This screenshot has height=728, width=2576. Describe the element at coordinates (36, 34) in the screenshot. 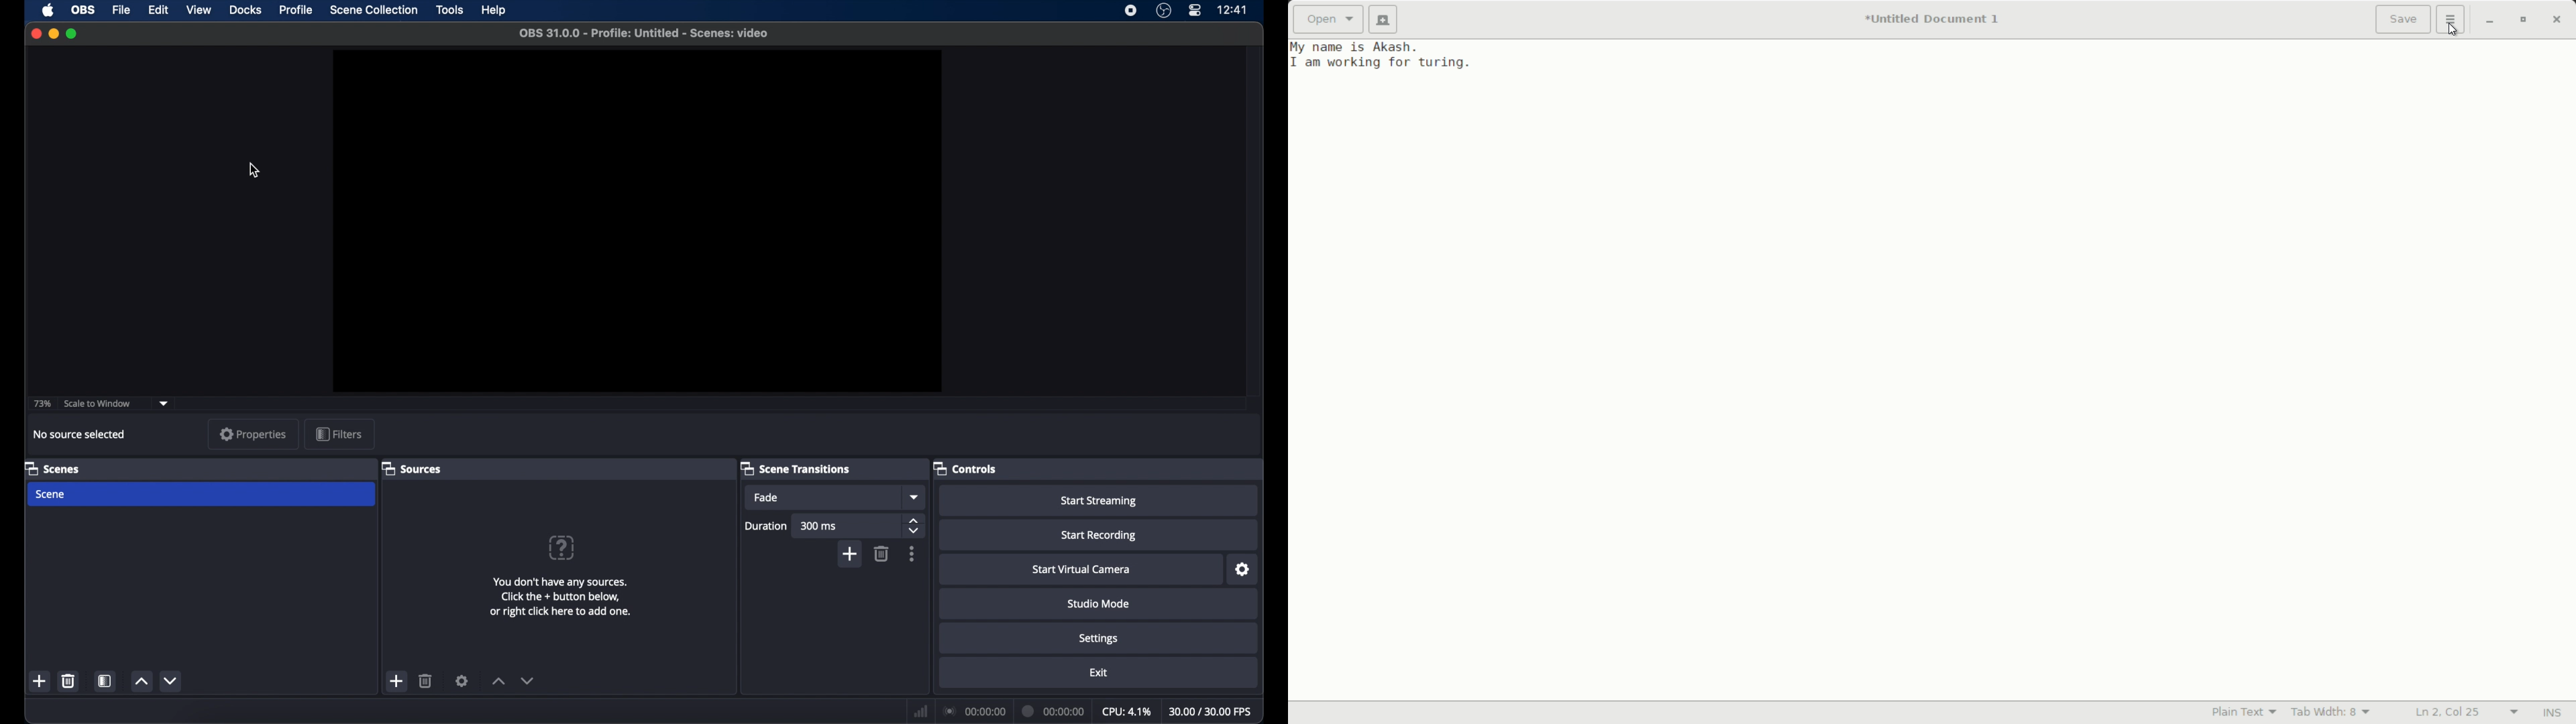

I see `close` at that location.